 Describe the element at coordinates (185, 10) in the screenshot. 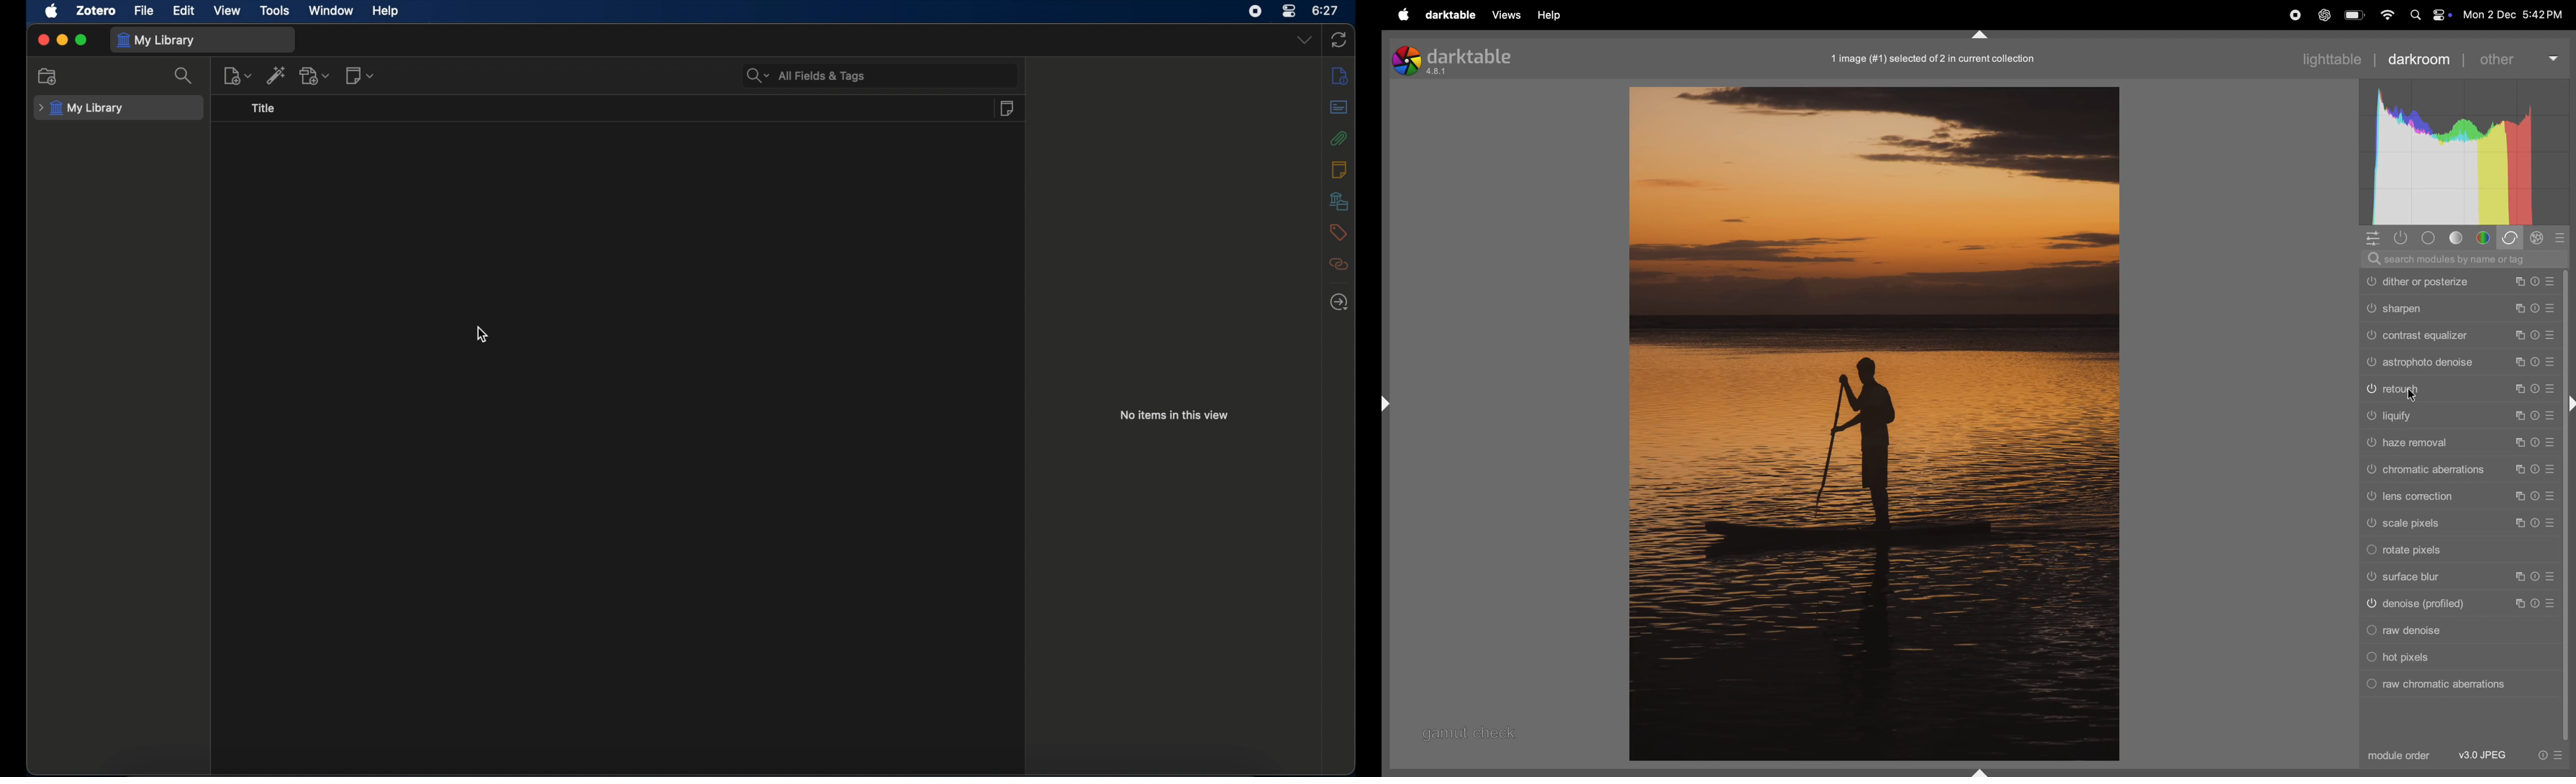

I see `edit` at that location.